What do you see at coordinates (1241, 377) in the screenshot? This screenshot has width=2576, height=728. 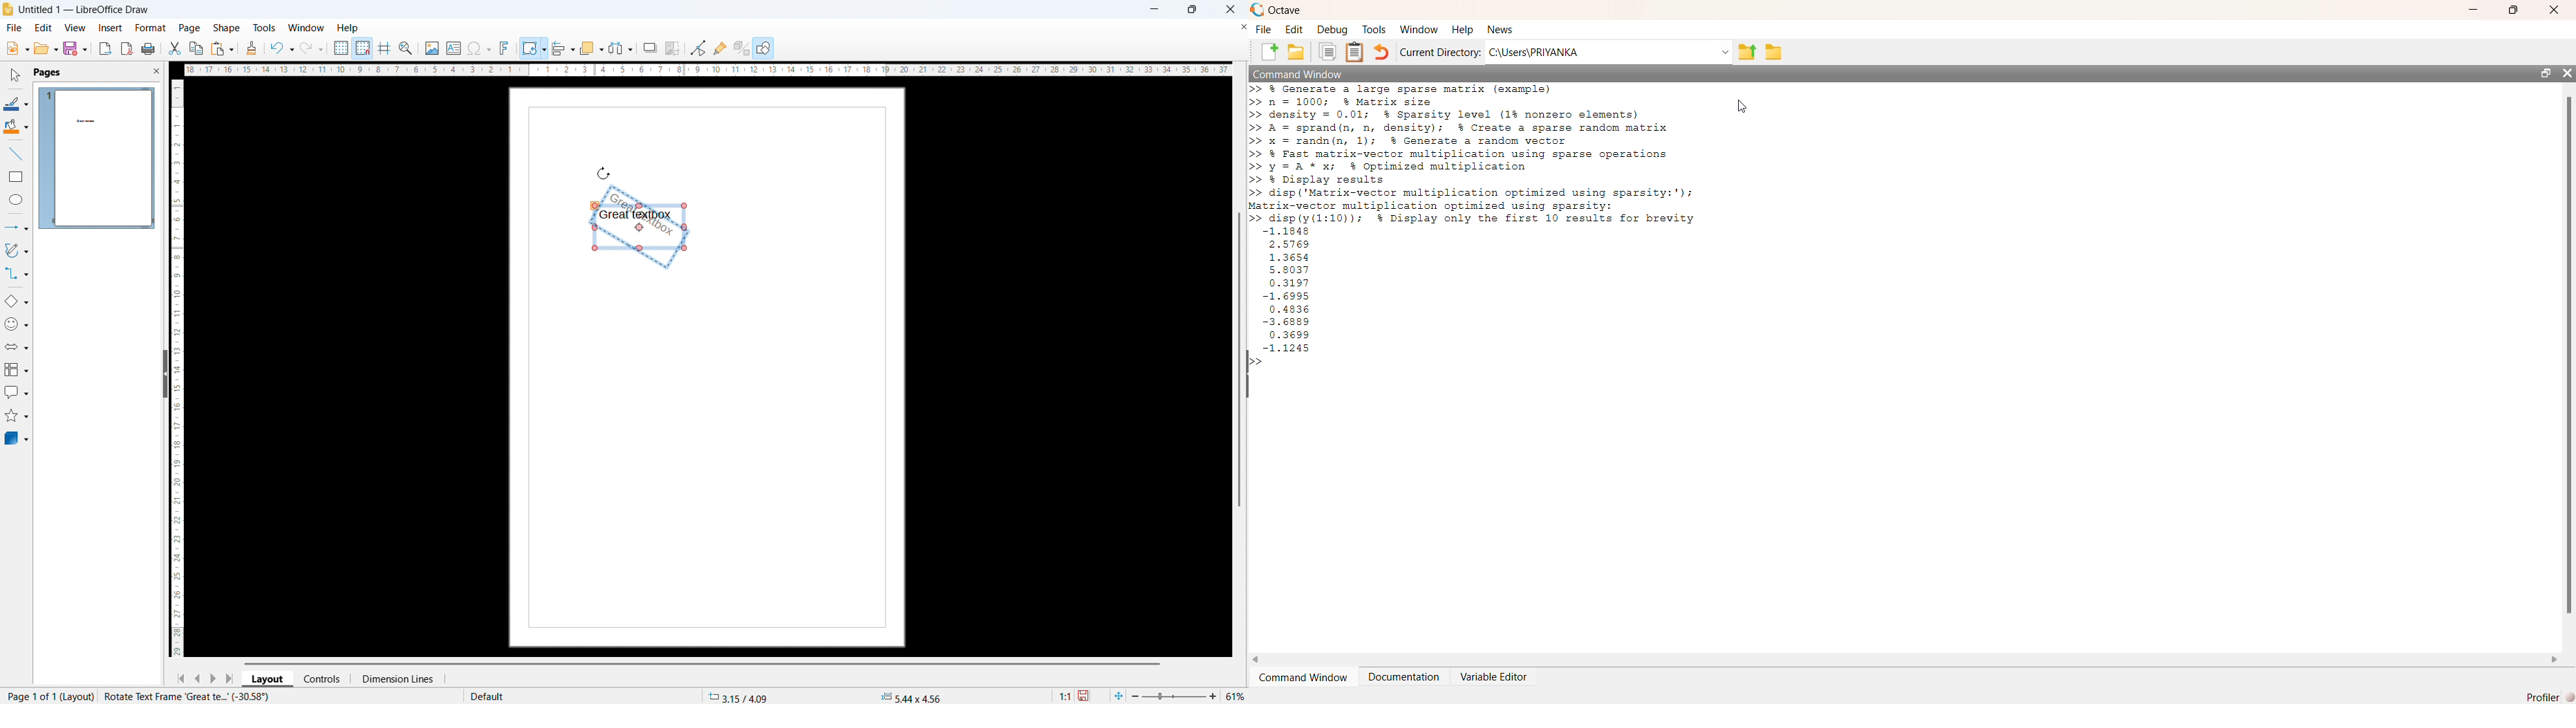 I see `Expand pane` at bounding box center [1241, 377].